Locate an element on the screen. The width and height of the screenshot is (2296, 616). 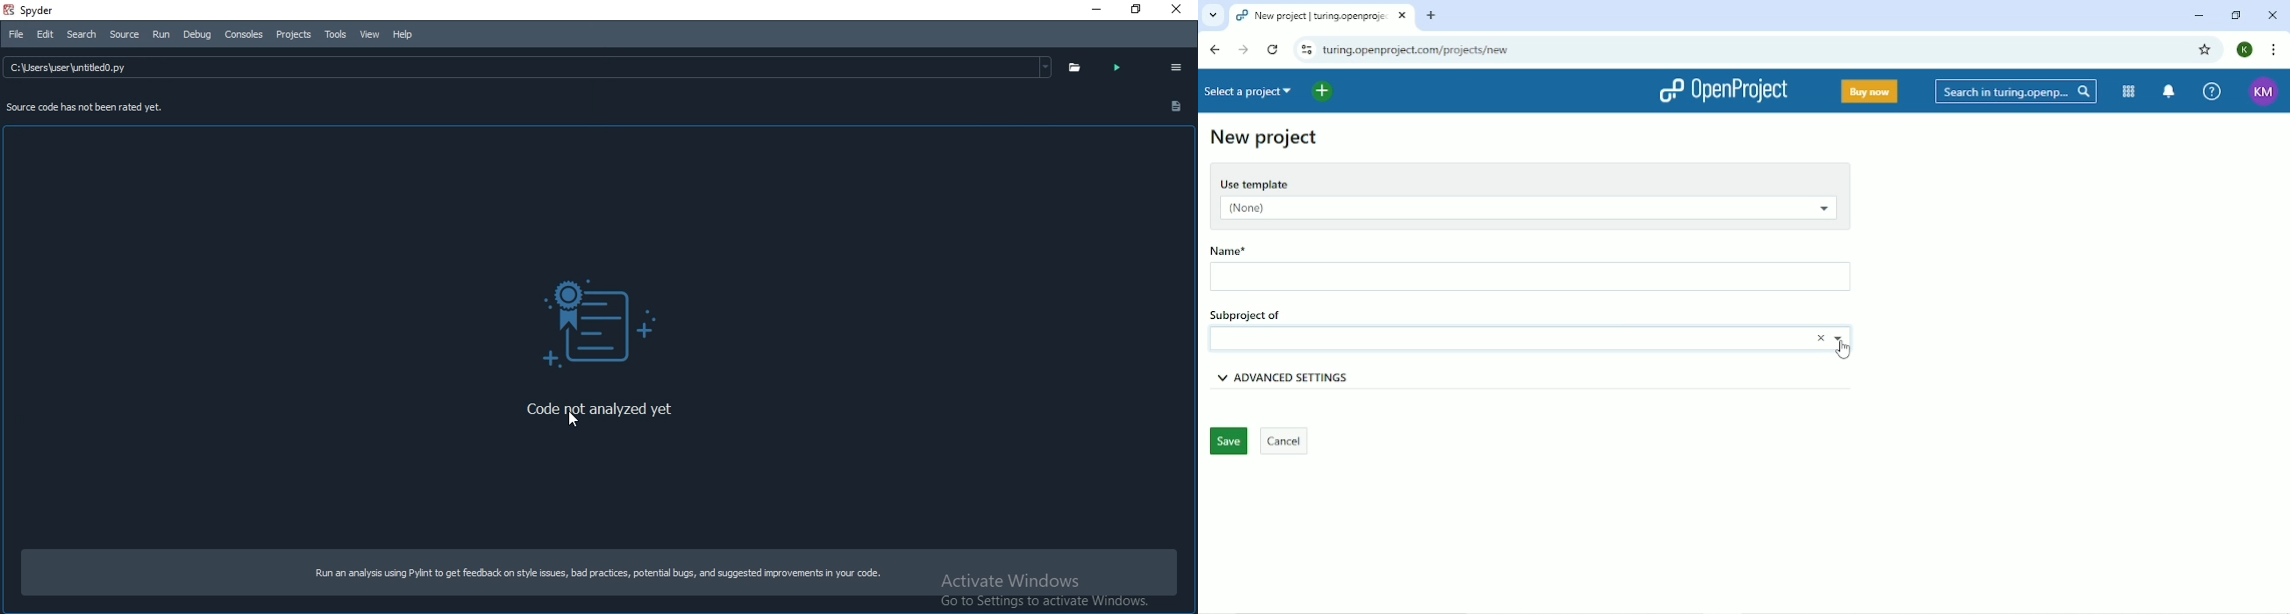
close is located at coordinates (1181, 9).